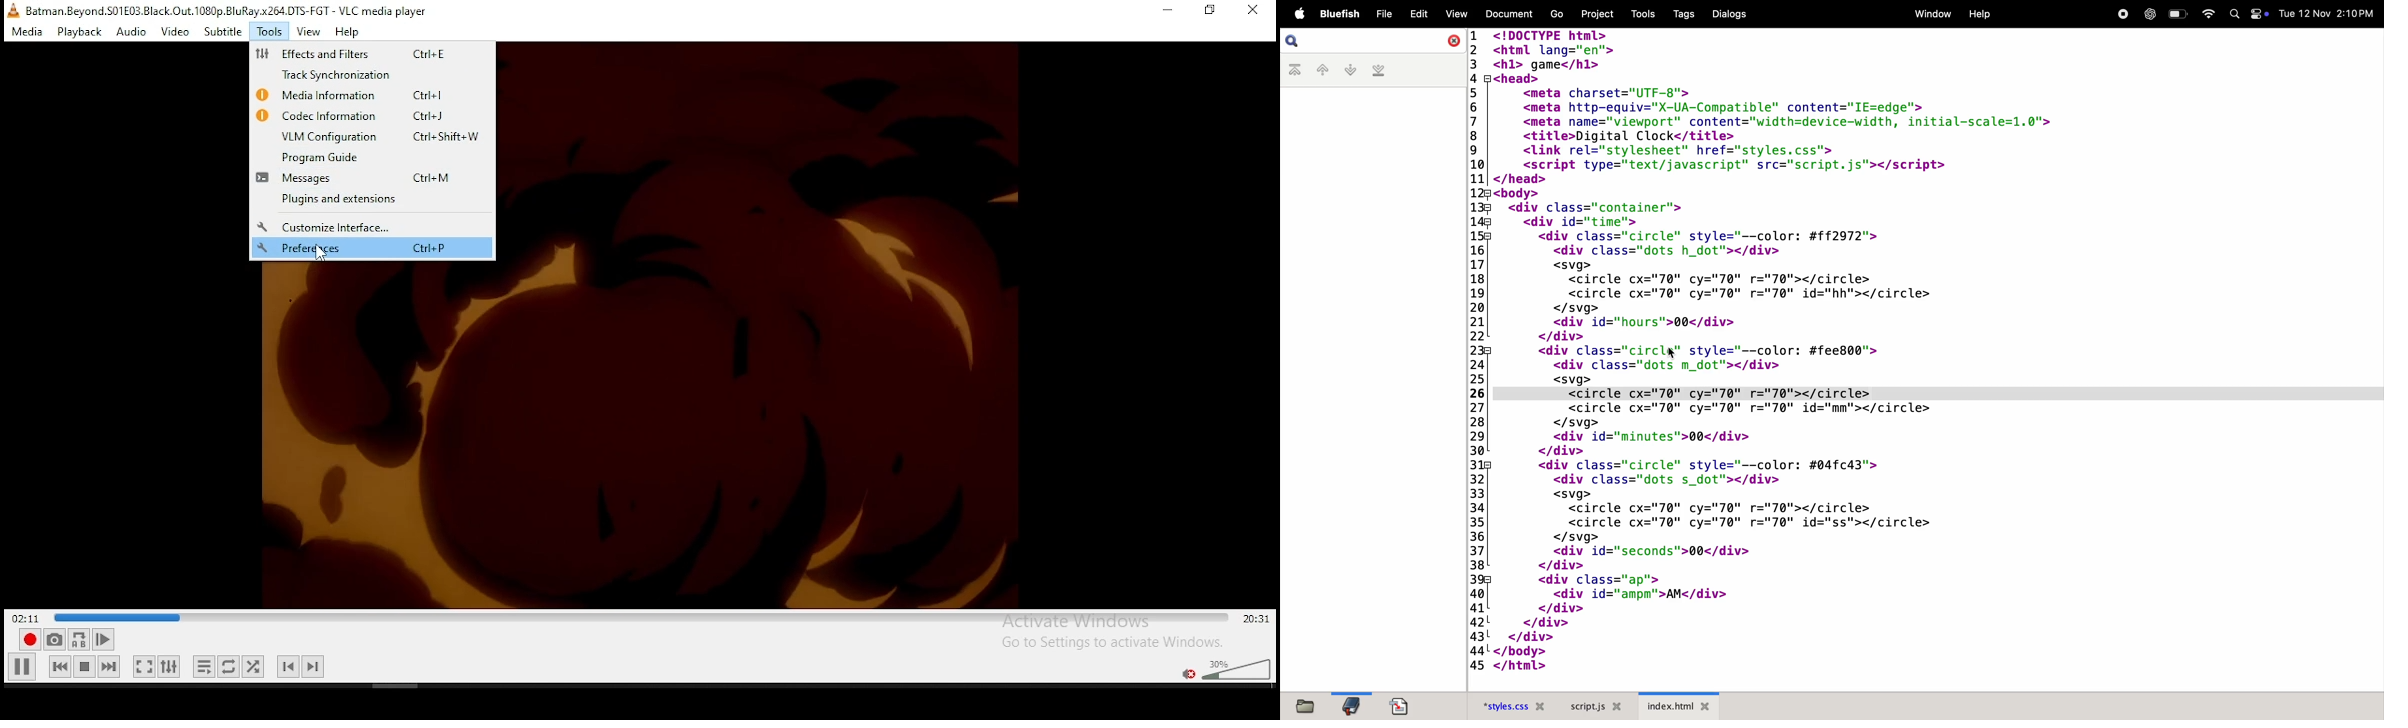 This screenshot has height=728, width=2408. I want to click on code block, so click(1831, 349).